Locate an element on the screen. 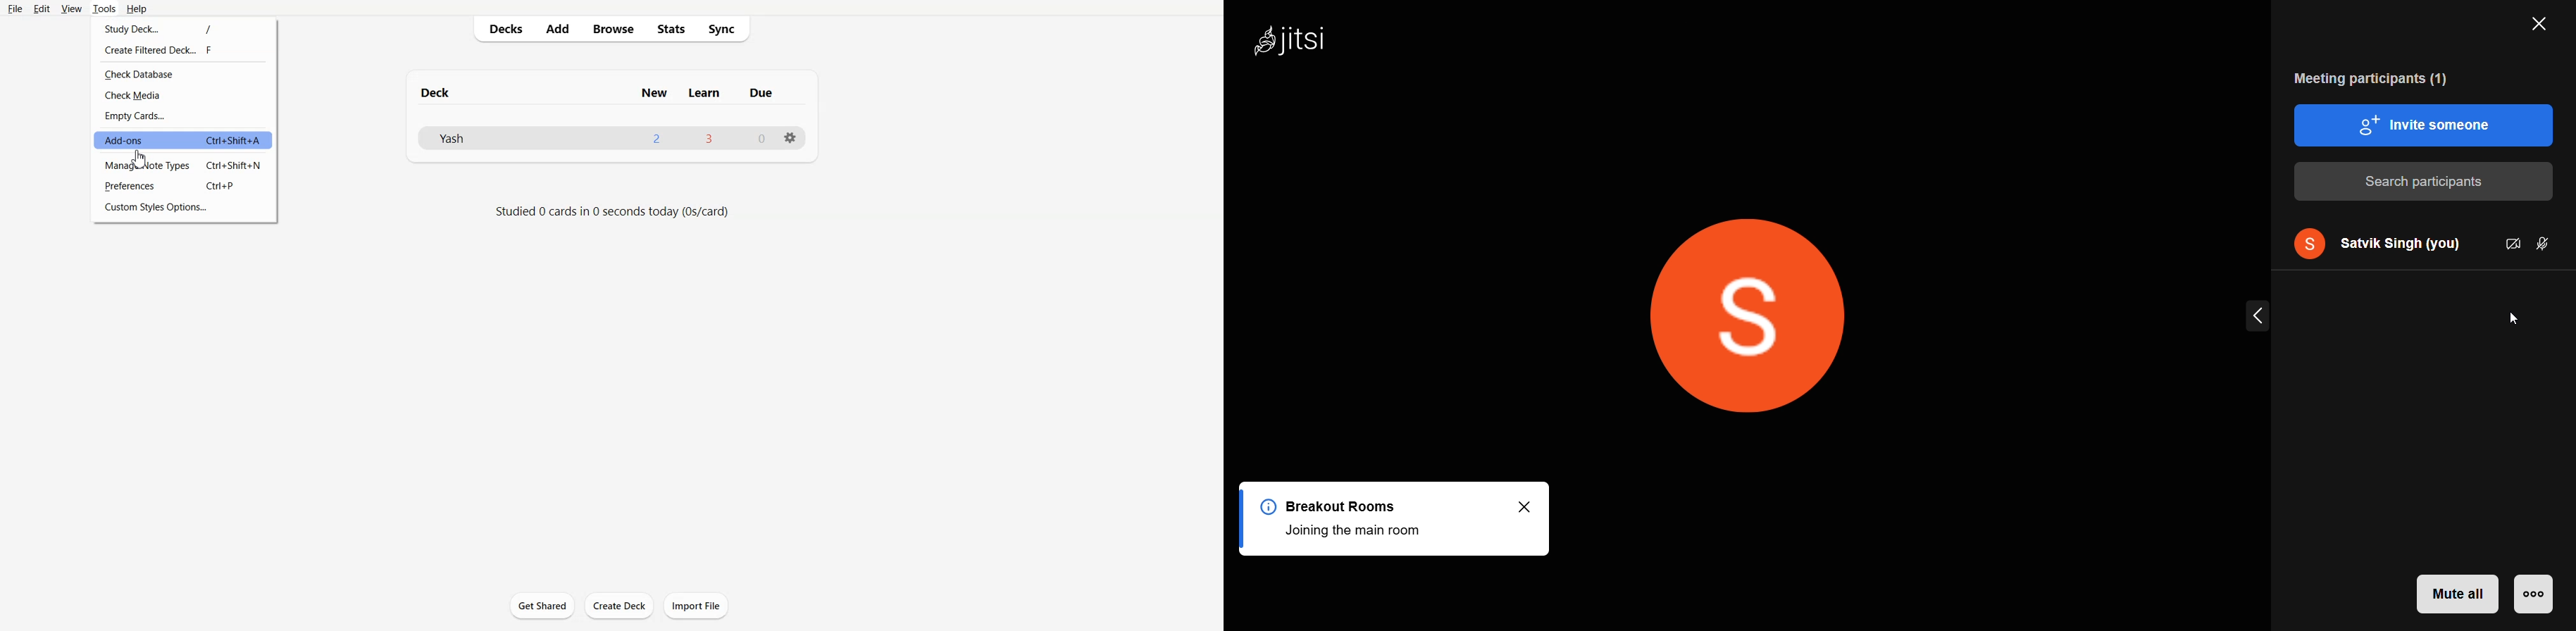 The height and width of the screenshot is (644, 2576). Yash is located at coordinates (450, 138).